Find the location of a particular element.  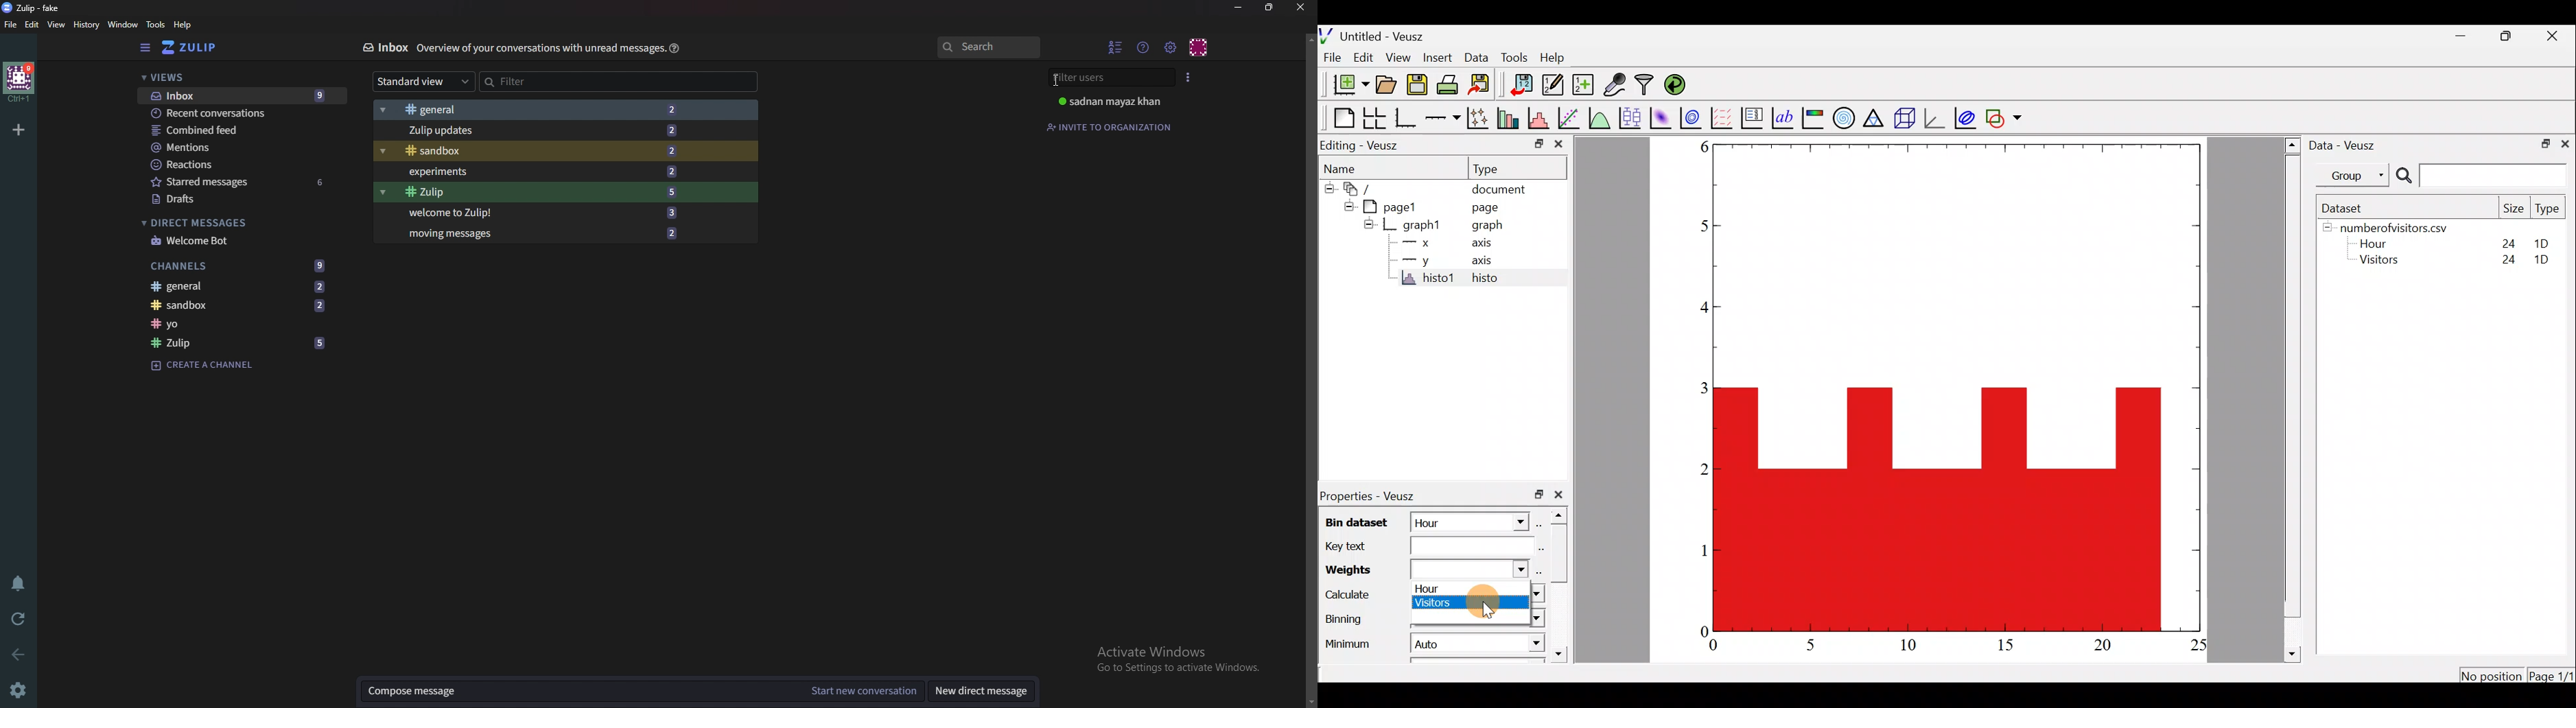

x is located at coordinates (1424, 242).